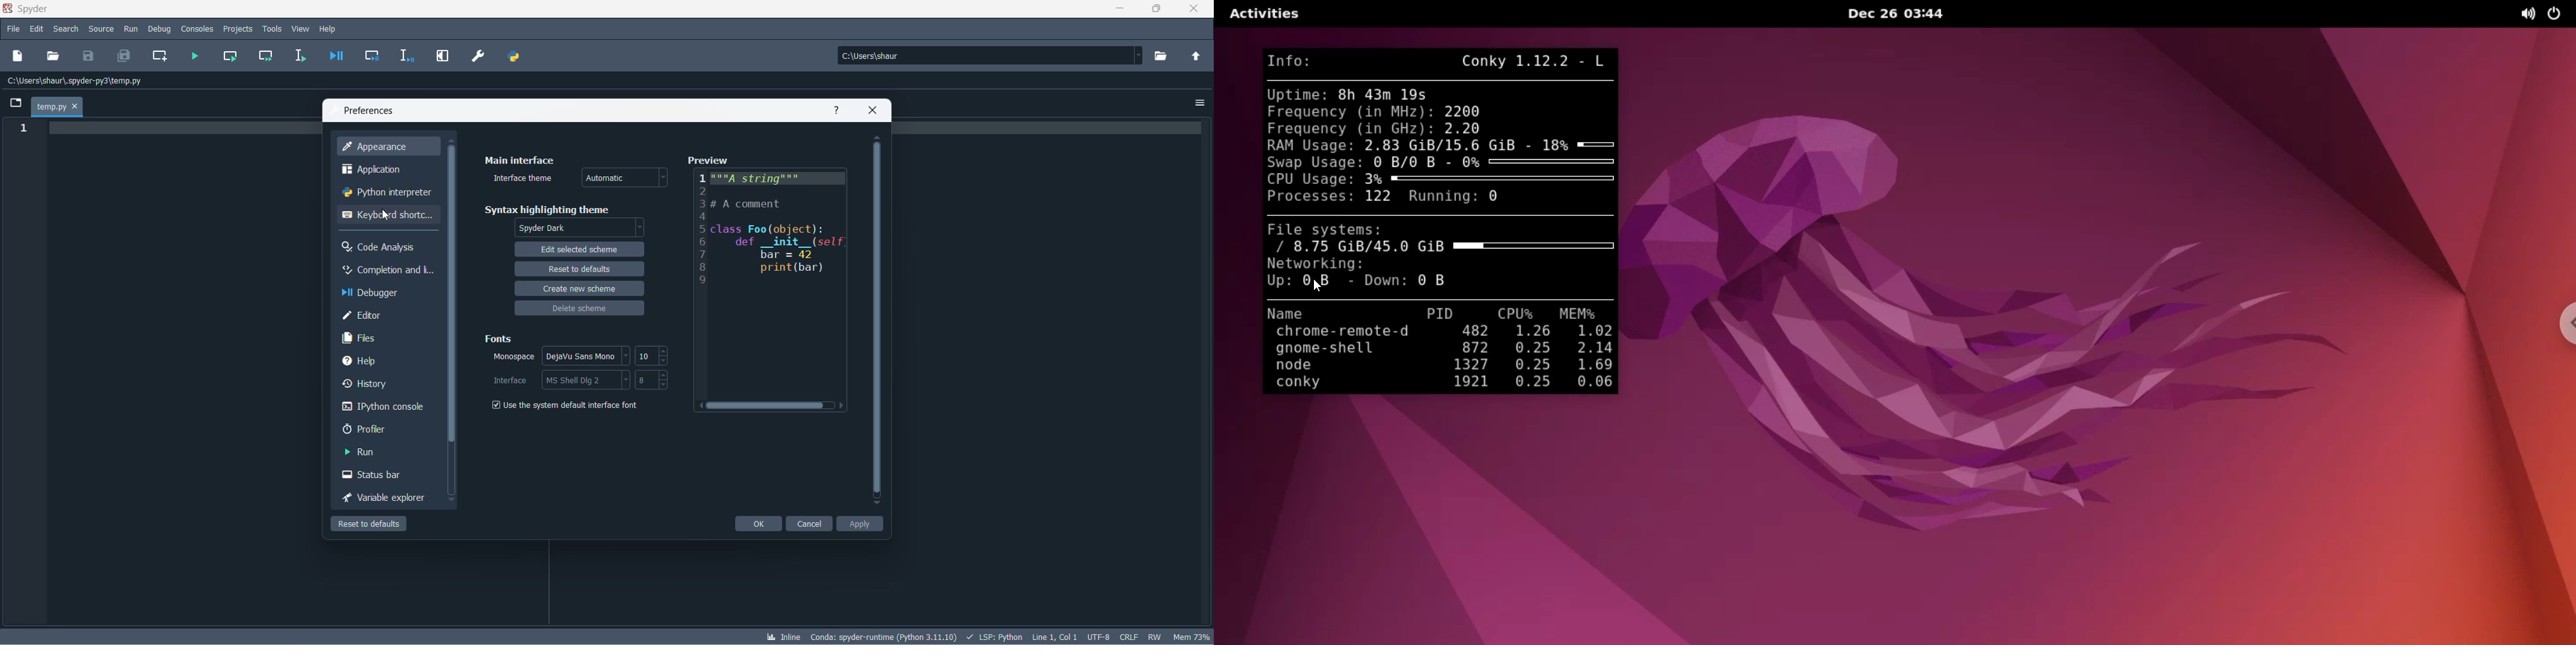 This screenshot has height=672, width=2576. I want to click on debug, so click(162, 29).